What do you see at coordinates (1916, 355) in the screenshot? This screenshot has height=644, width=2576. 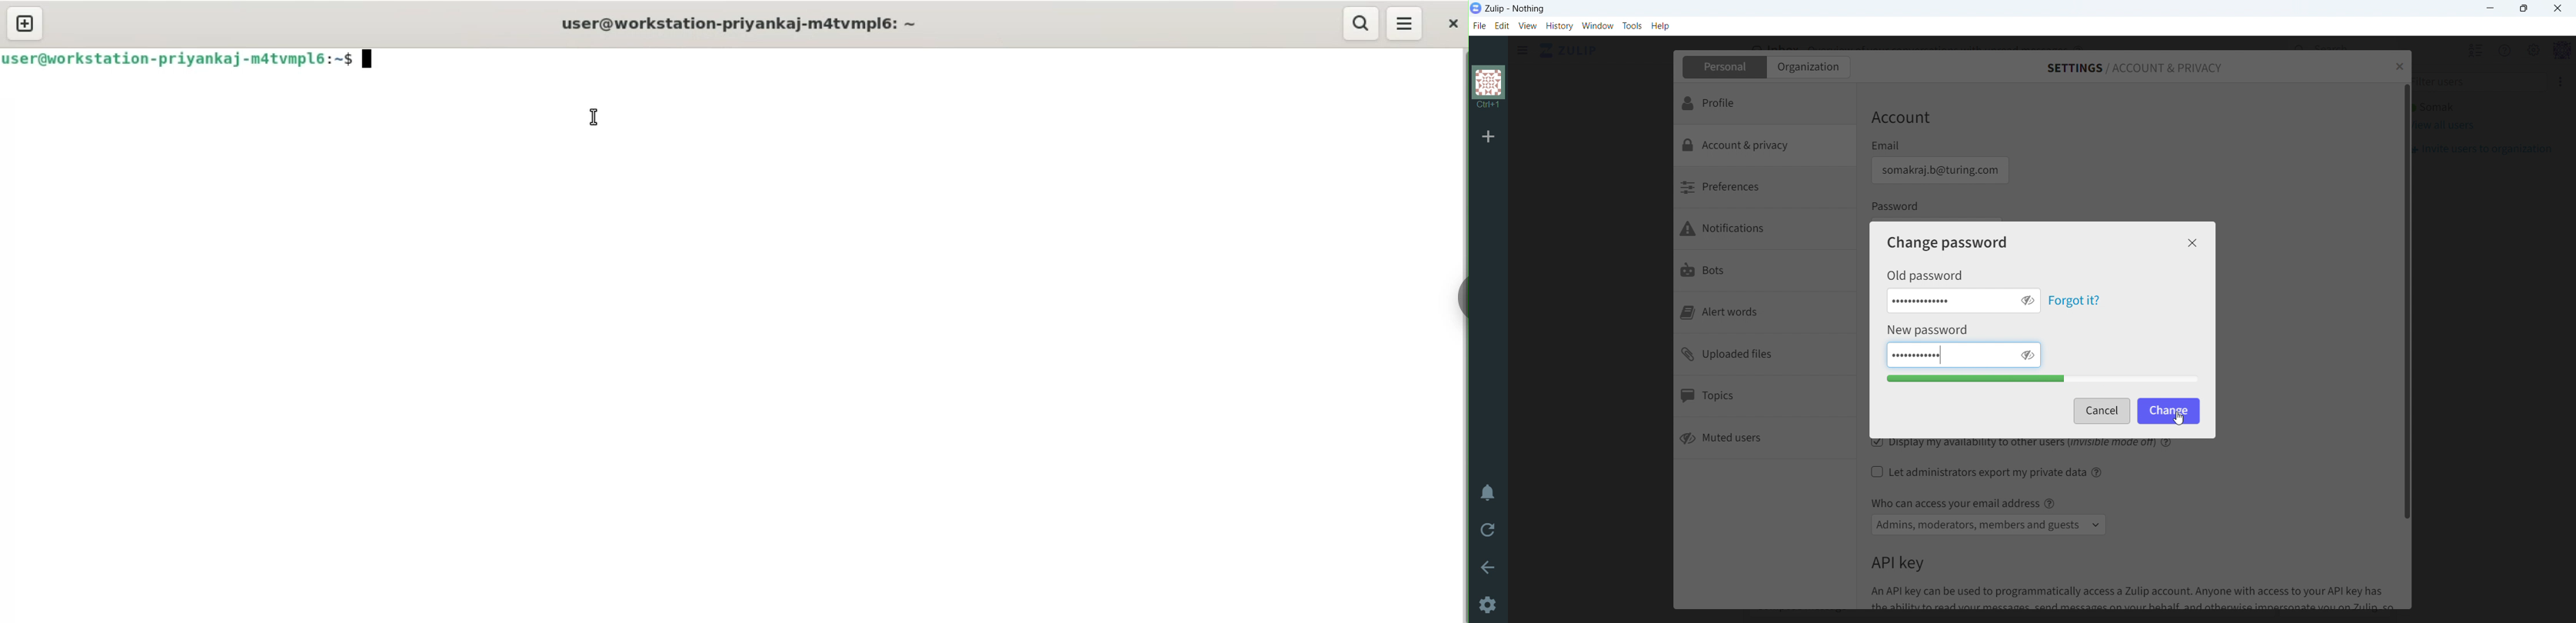 I see `new password entered` at bounding box center [1916, 355].